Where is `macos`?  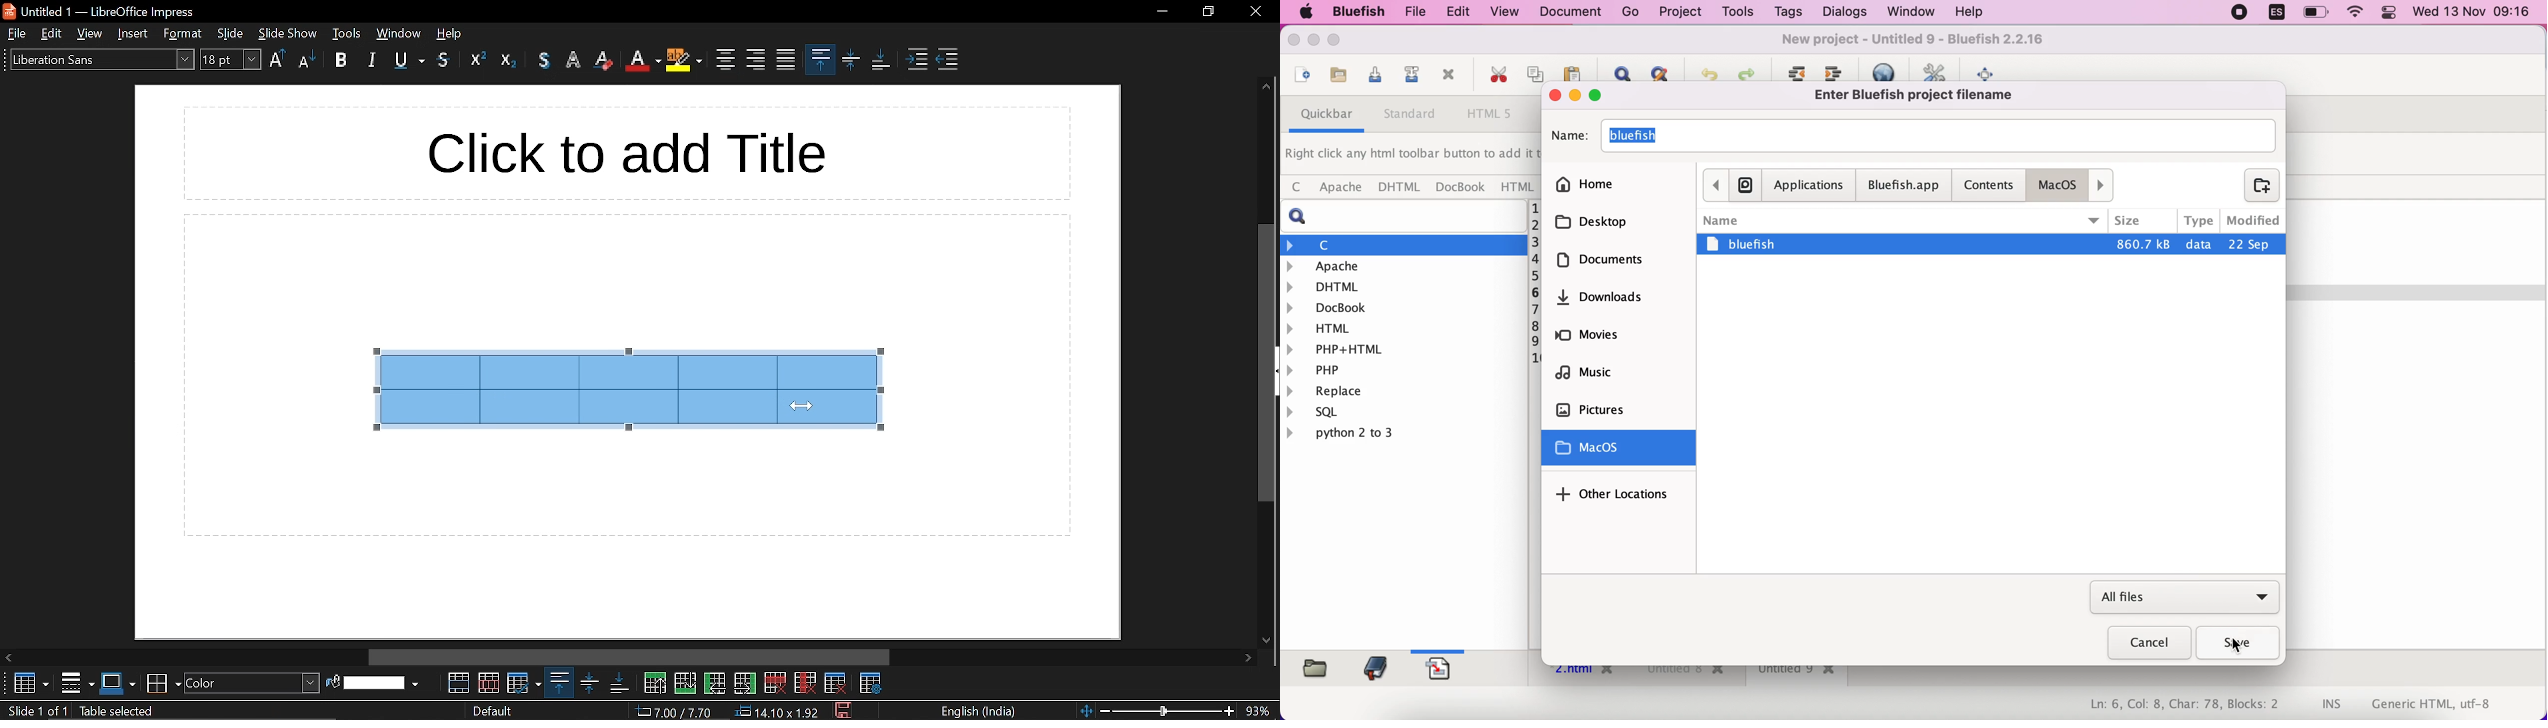 macos is located at coordinates (1622, 450).